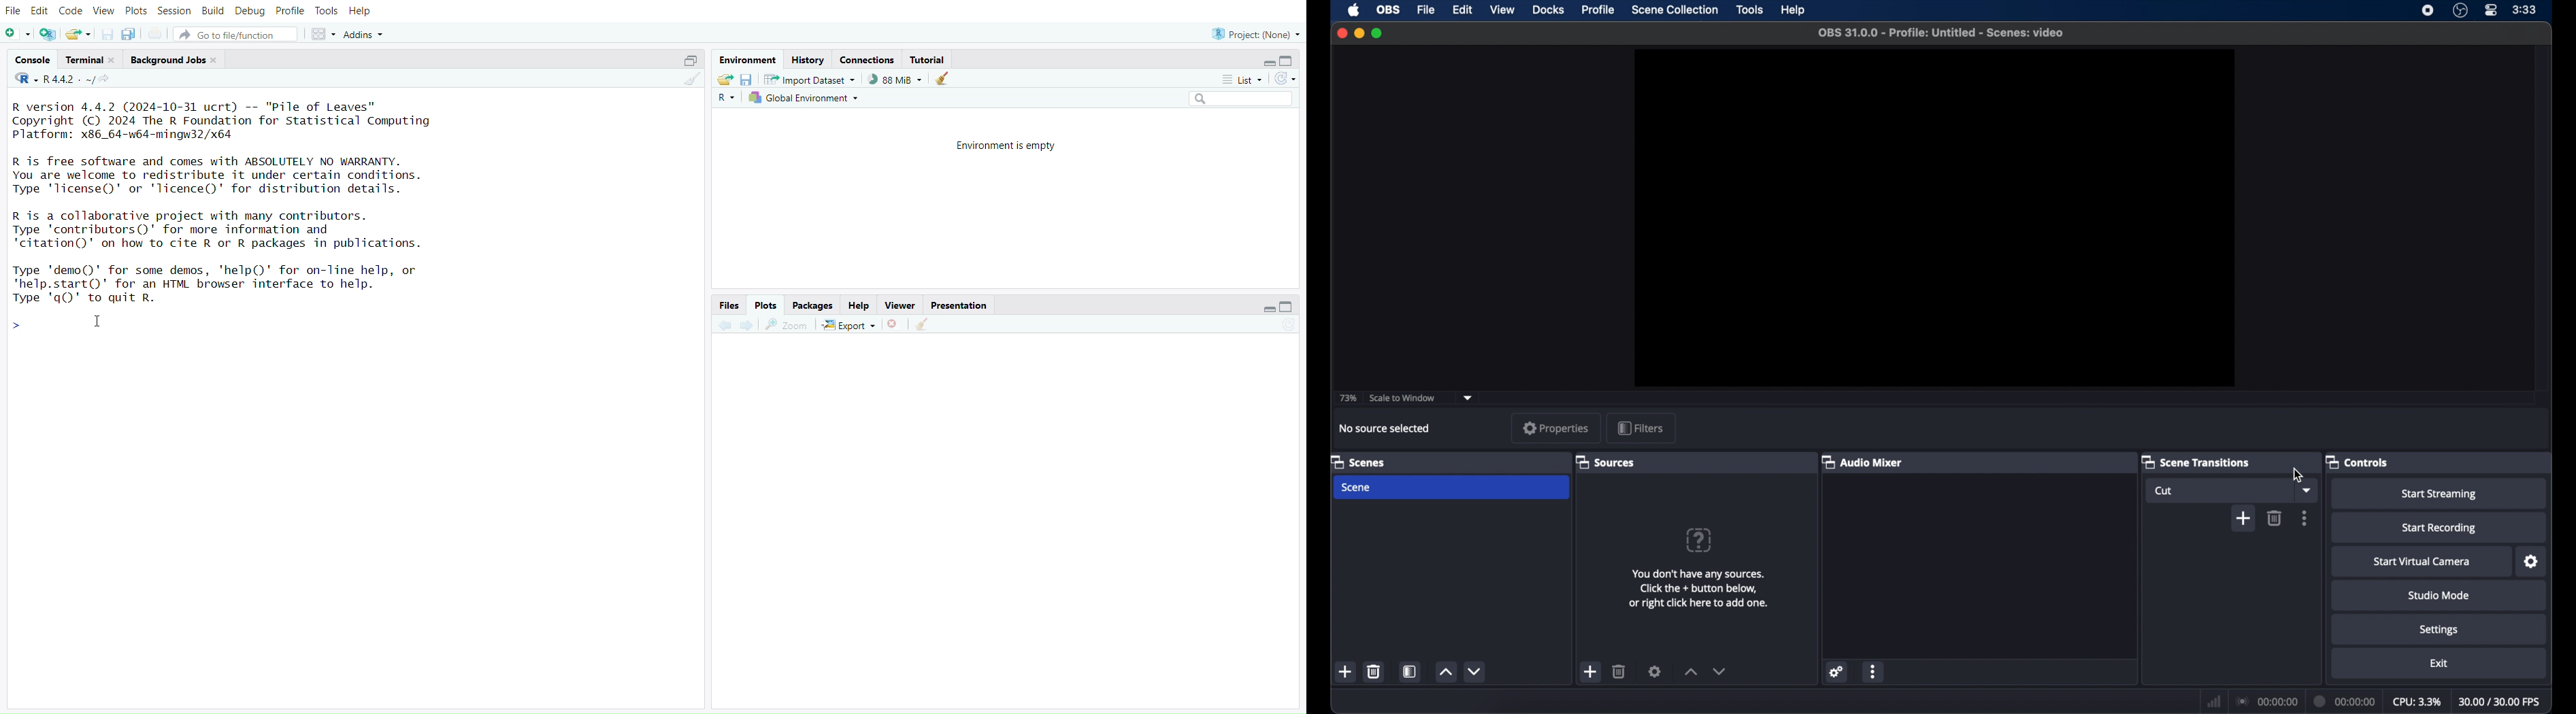 The image size is (2576, 728). What do you see at coordinates (1242, 80) in the screenshot?
I see `list` at bounding box center [1242, 80].